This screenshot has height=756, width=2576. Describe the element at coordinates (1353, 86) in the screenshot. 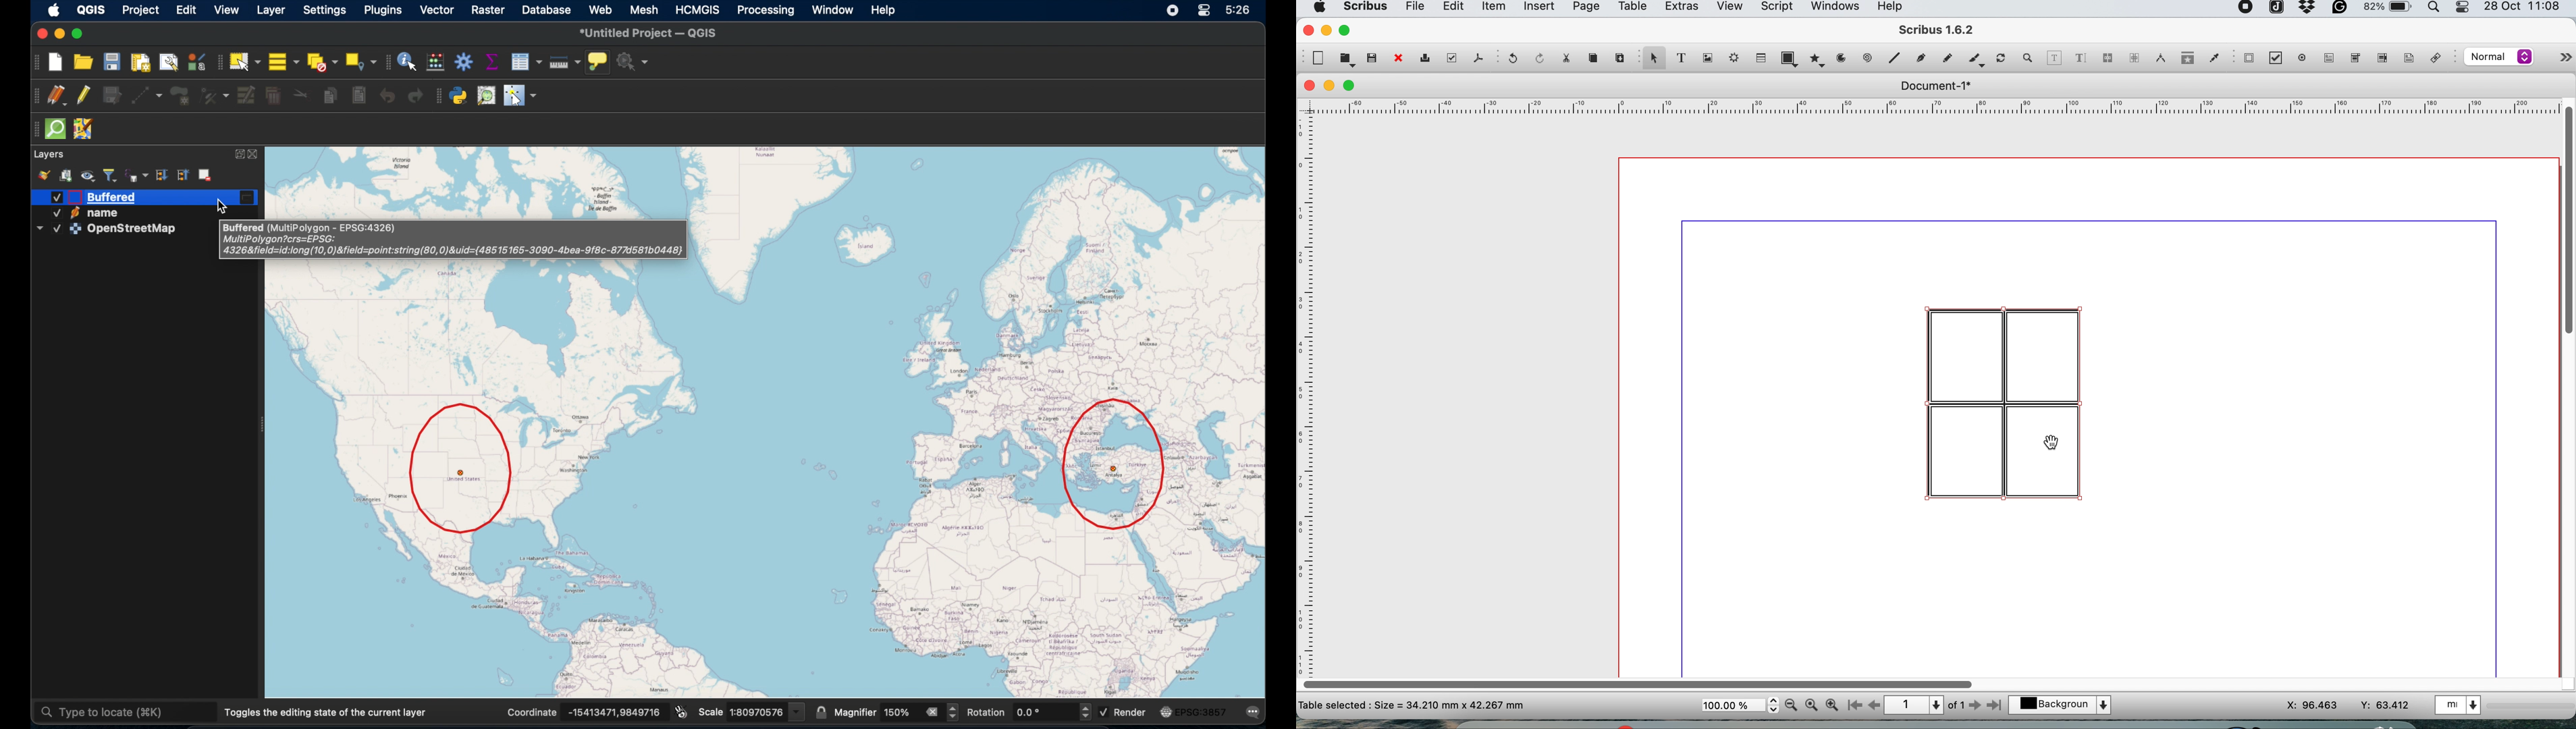

I see `maximise` at that location.